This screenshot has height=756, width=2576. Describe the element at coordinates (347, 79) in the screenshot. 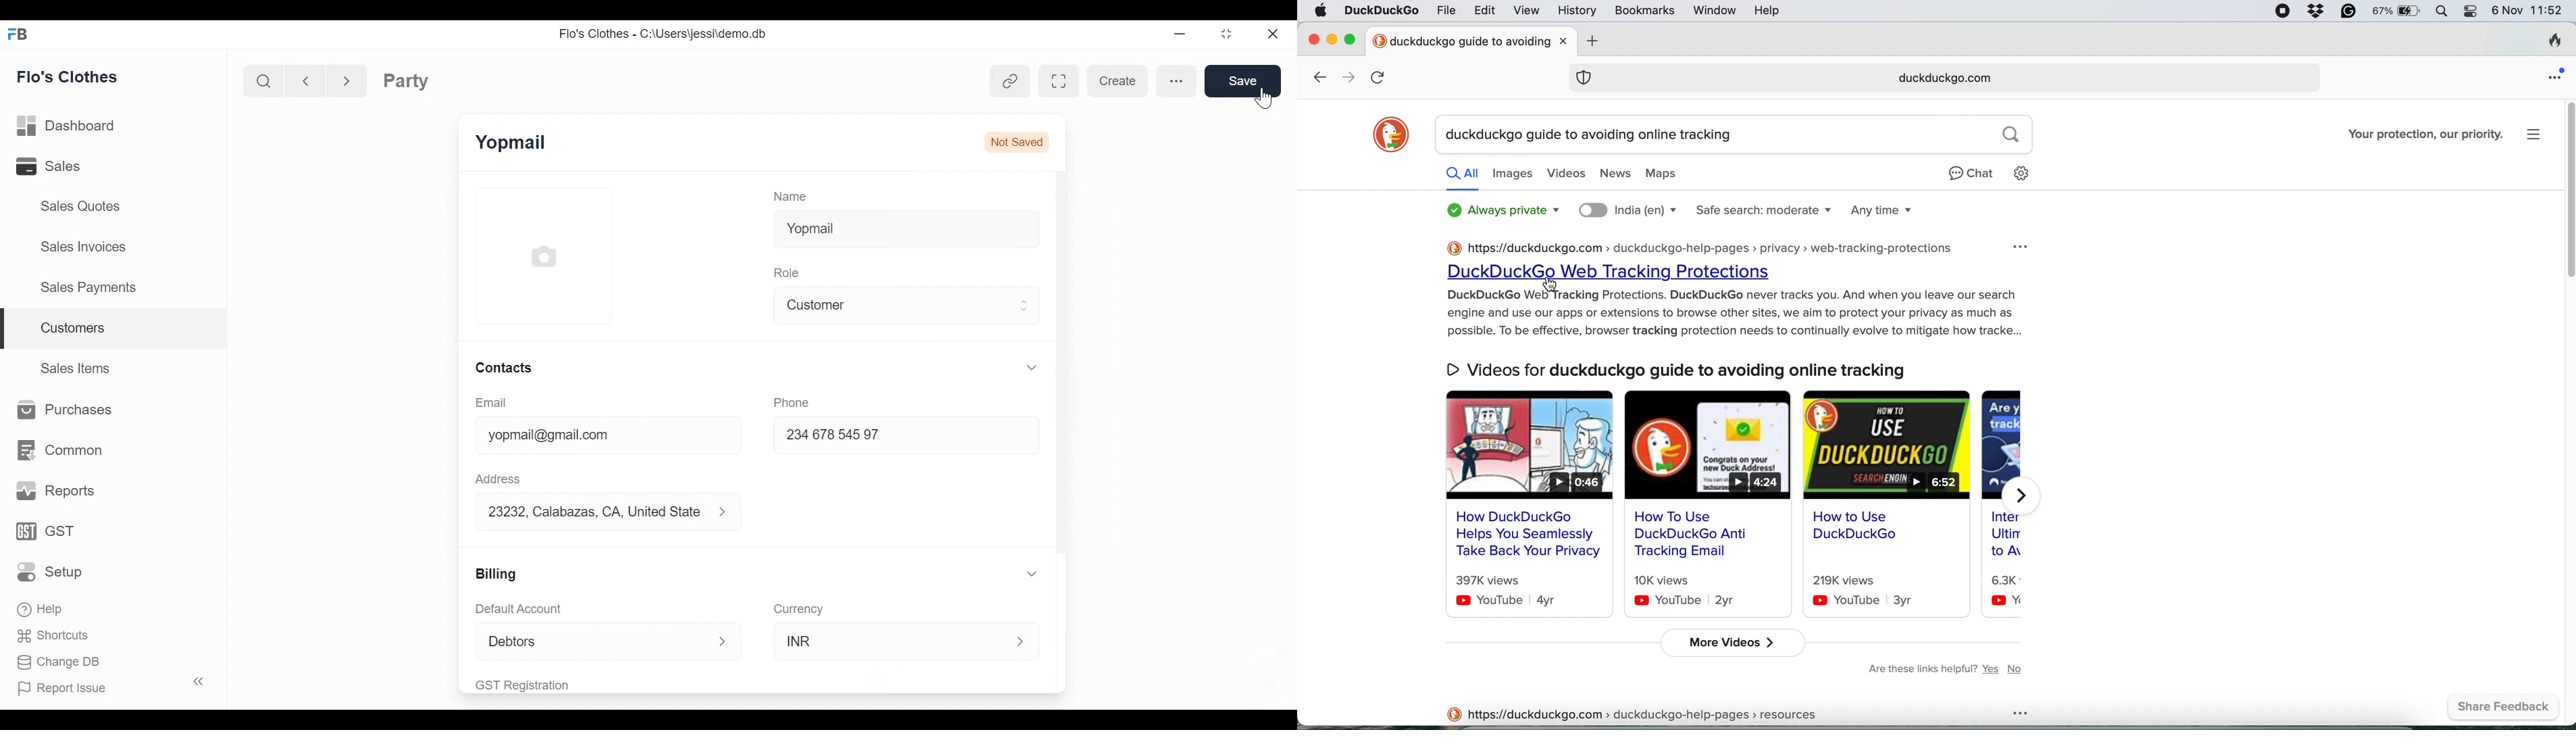

I see `Navigate Forward` at that location.